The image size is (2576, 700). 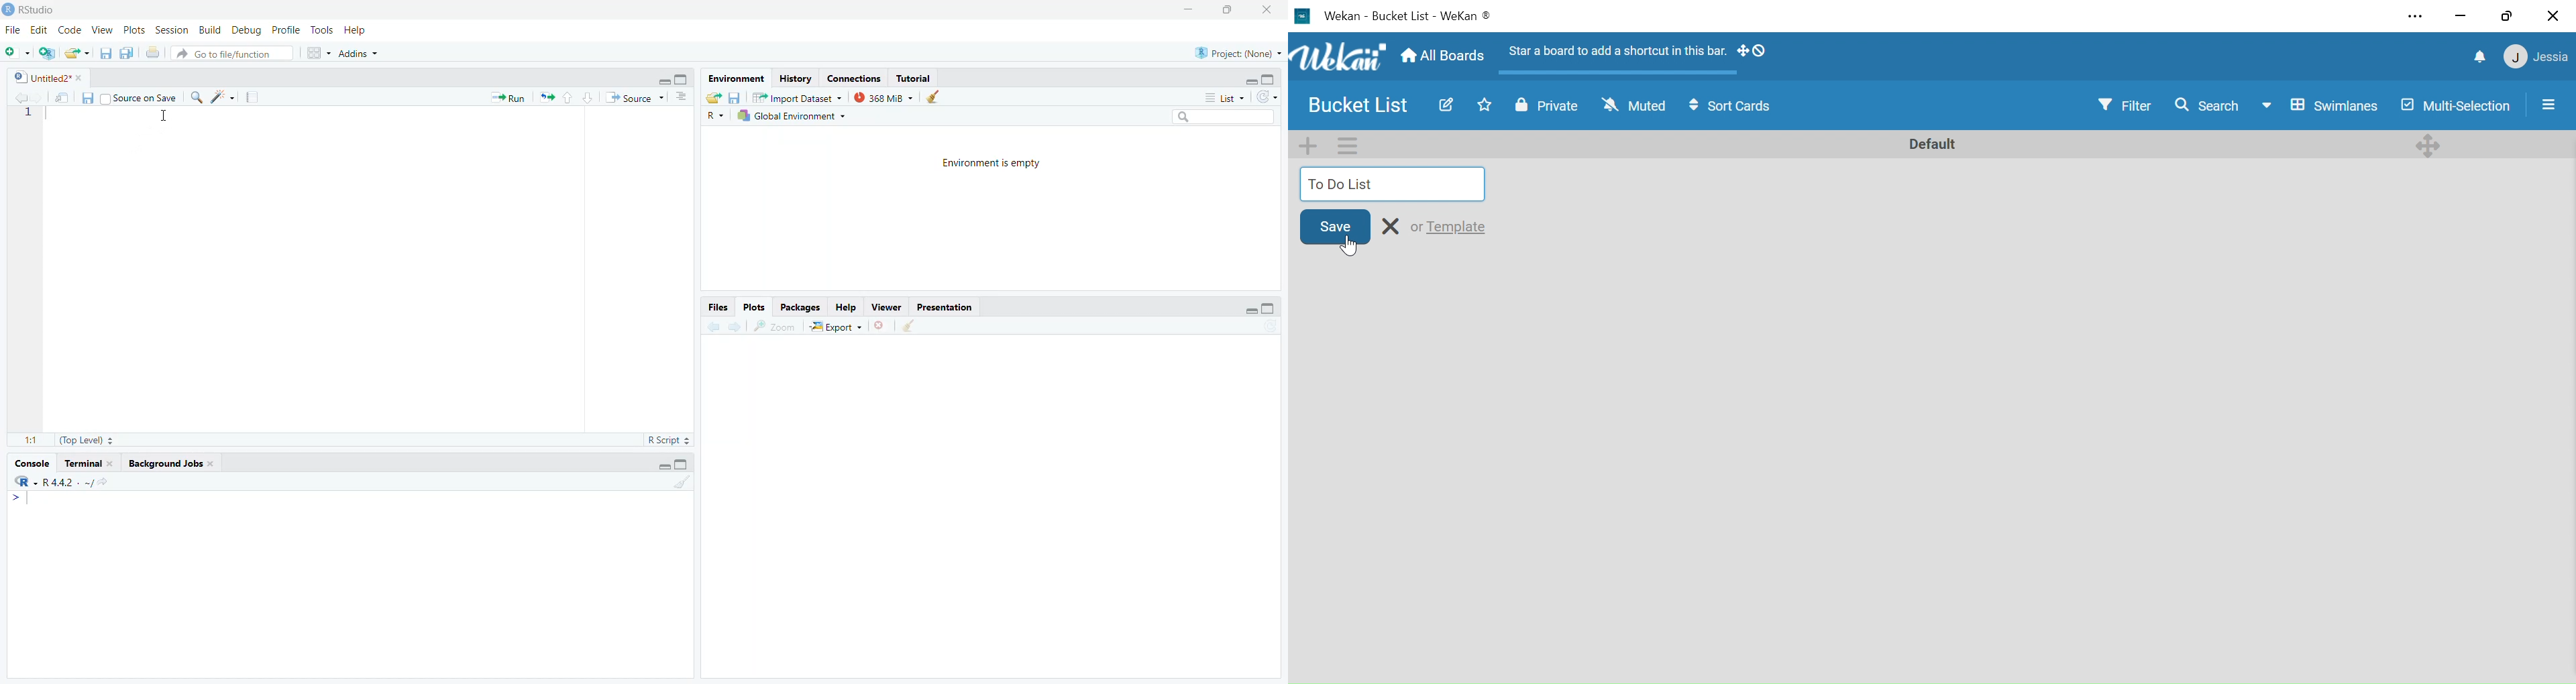 I want to click on clear, so click(x=935, y=97).